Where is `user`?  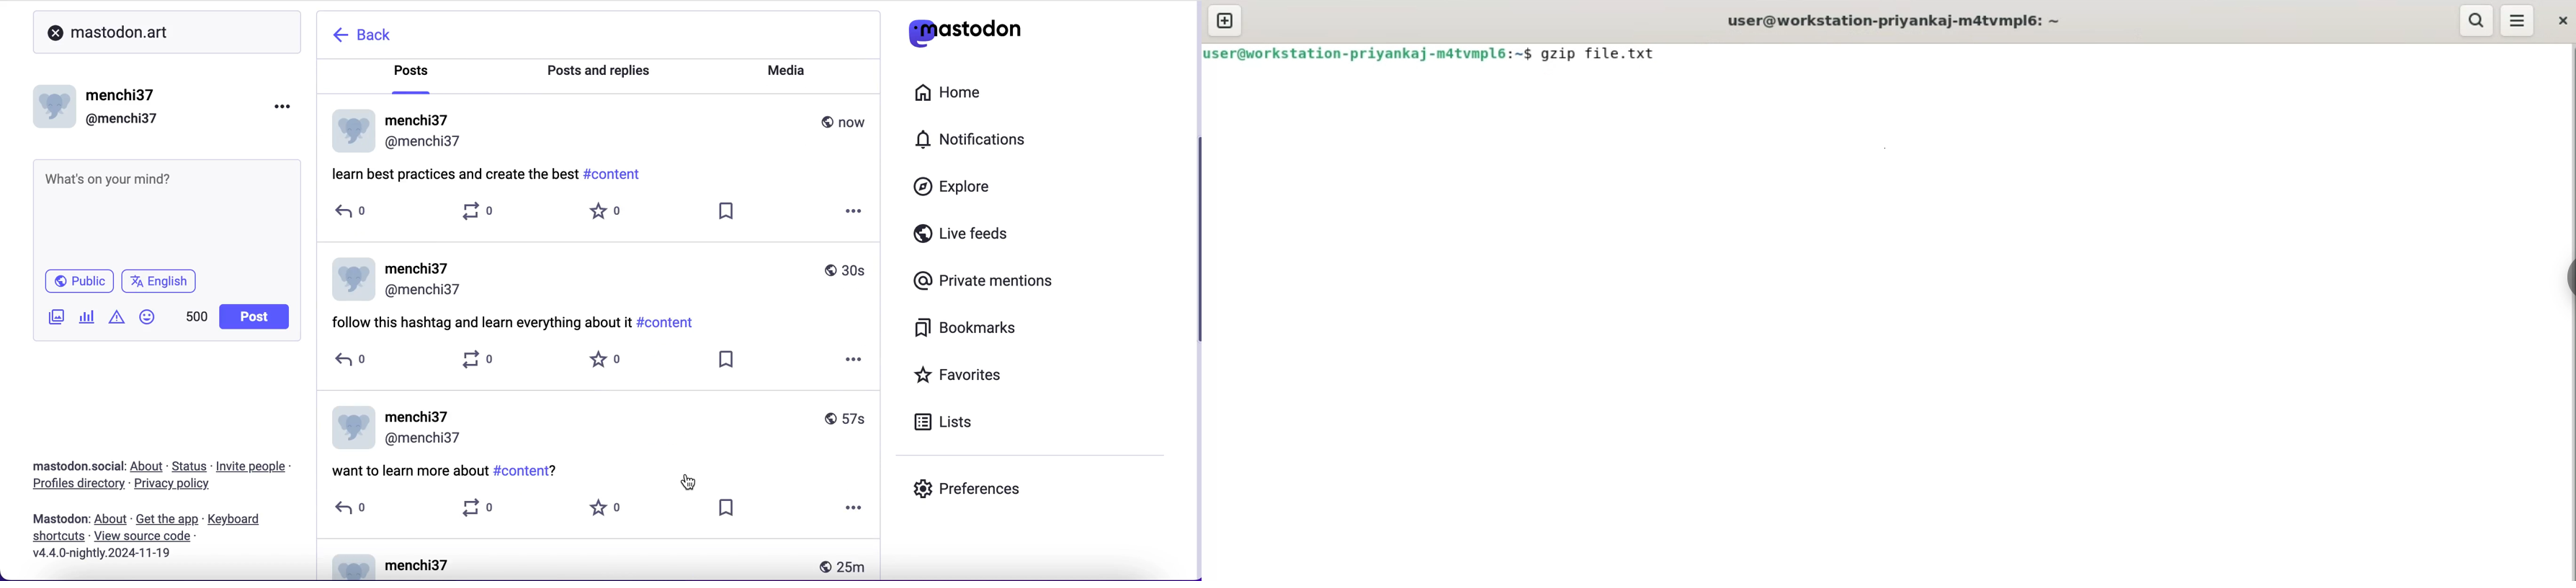
user is located at coordinates (421, 278).